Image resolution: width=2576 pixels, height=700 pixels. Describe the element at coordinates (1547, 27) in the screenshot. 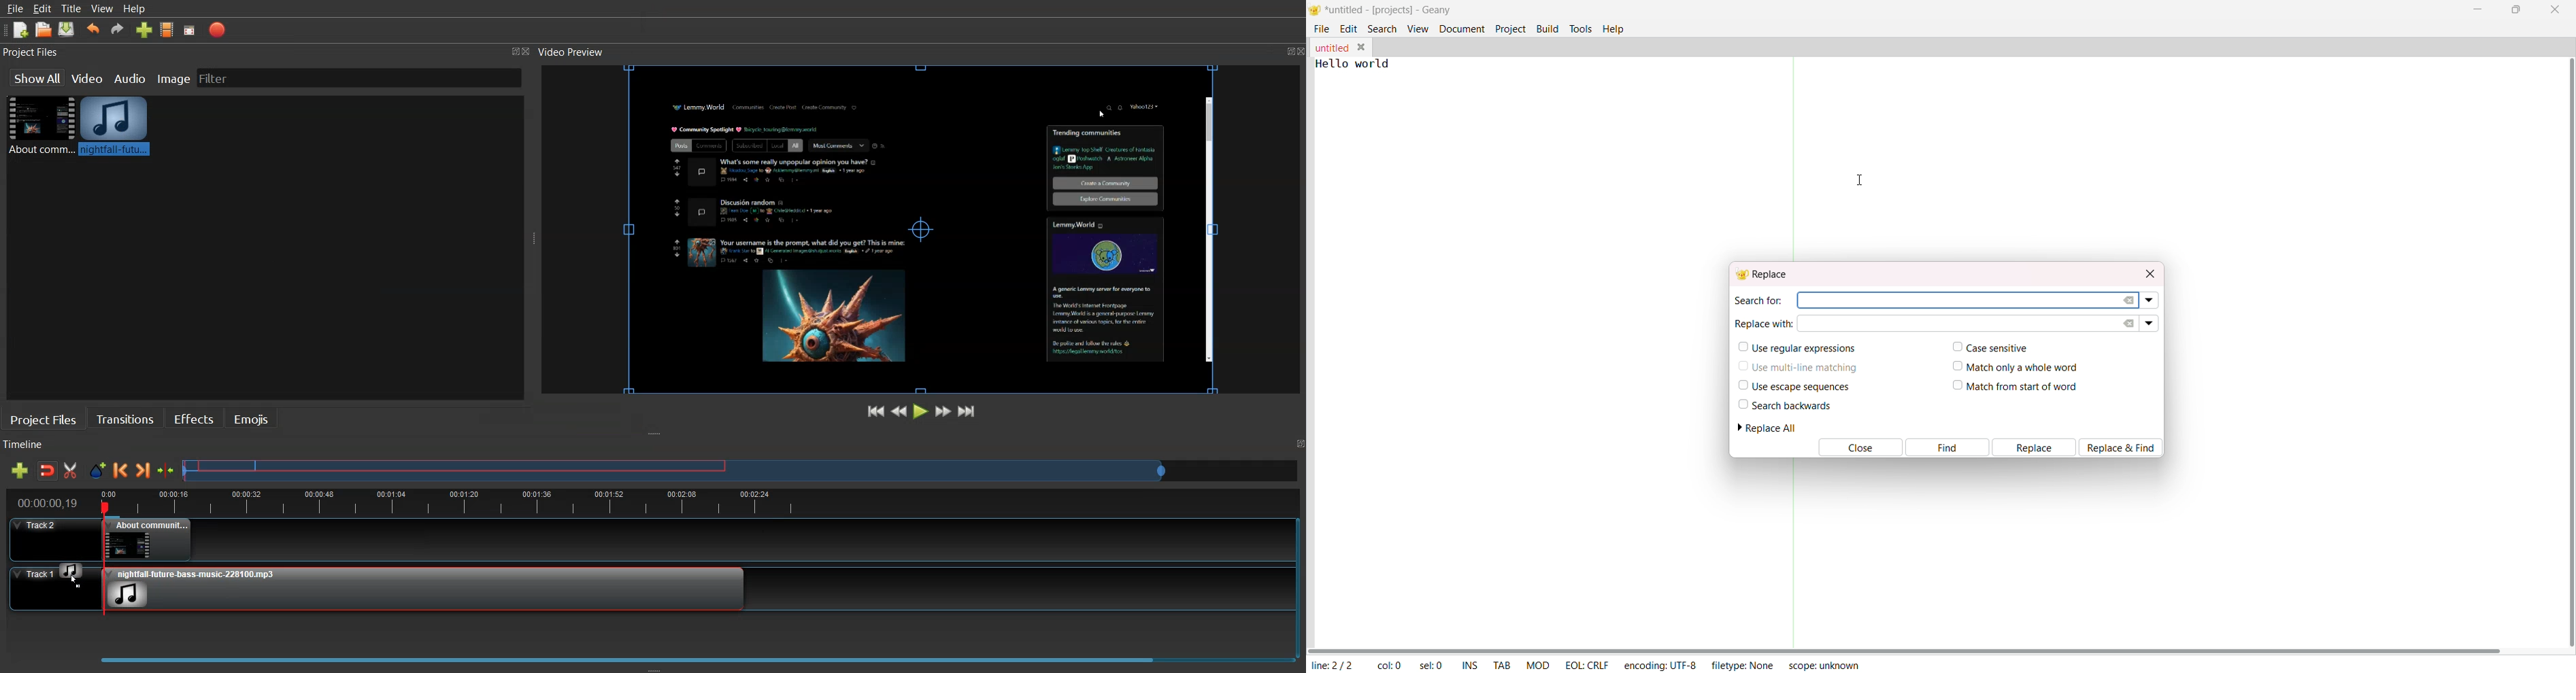

I see `build` at that location.